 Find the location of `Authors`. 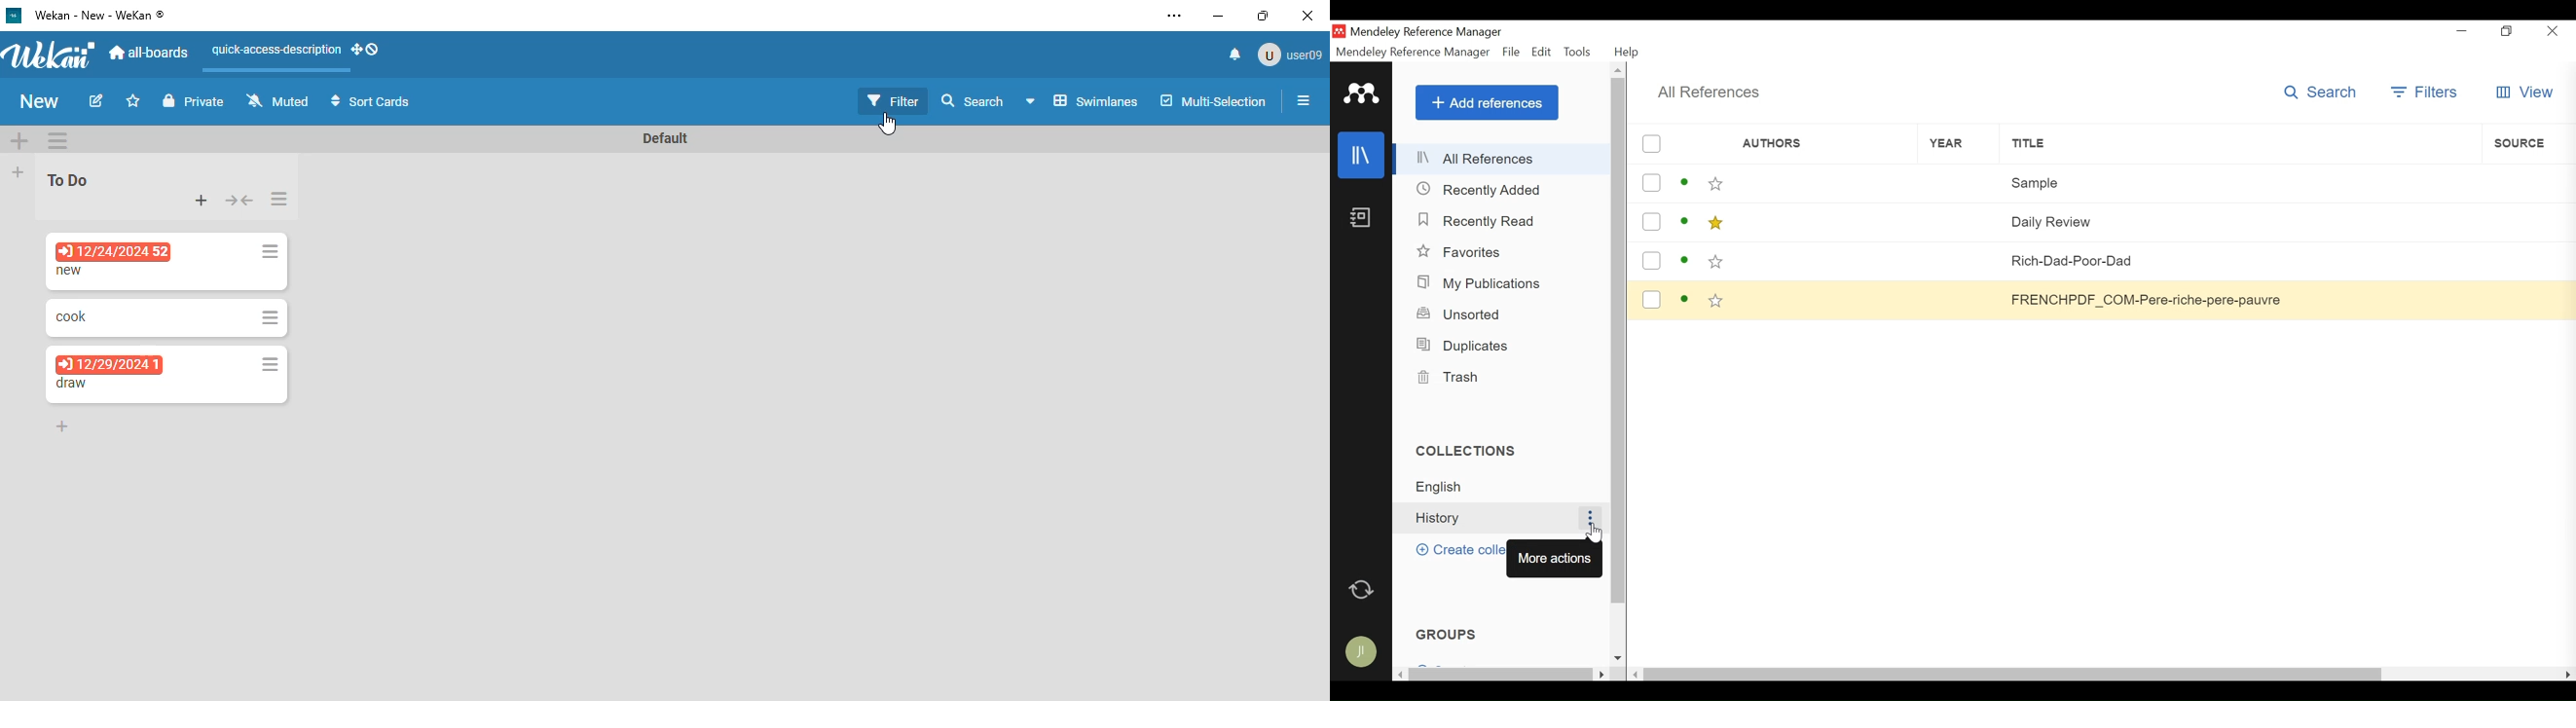

Authors is located at coordinates (1822, 261).